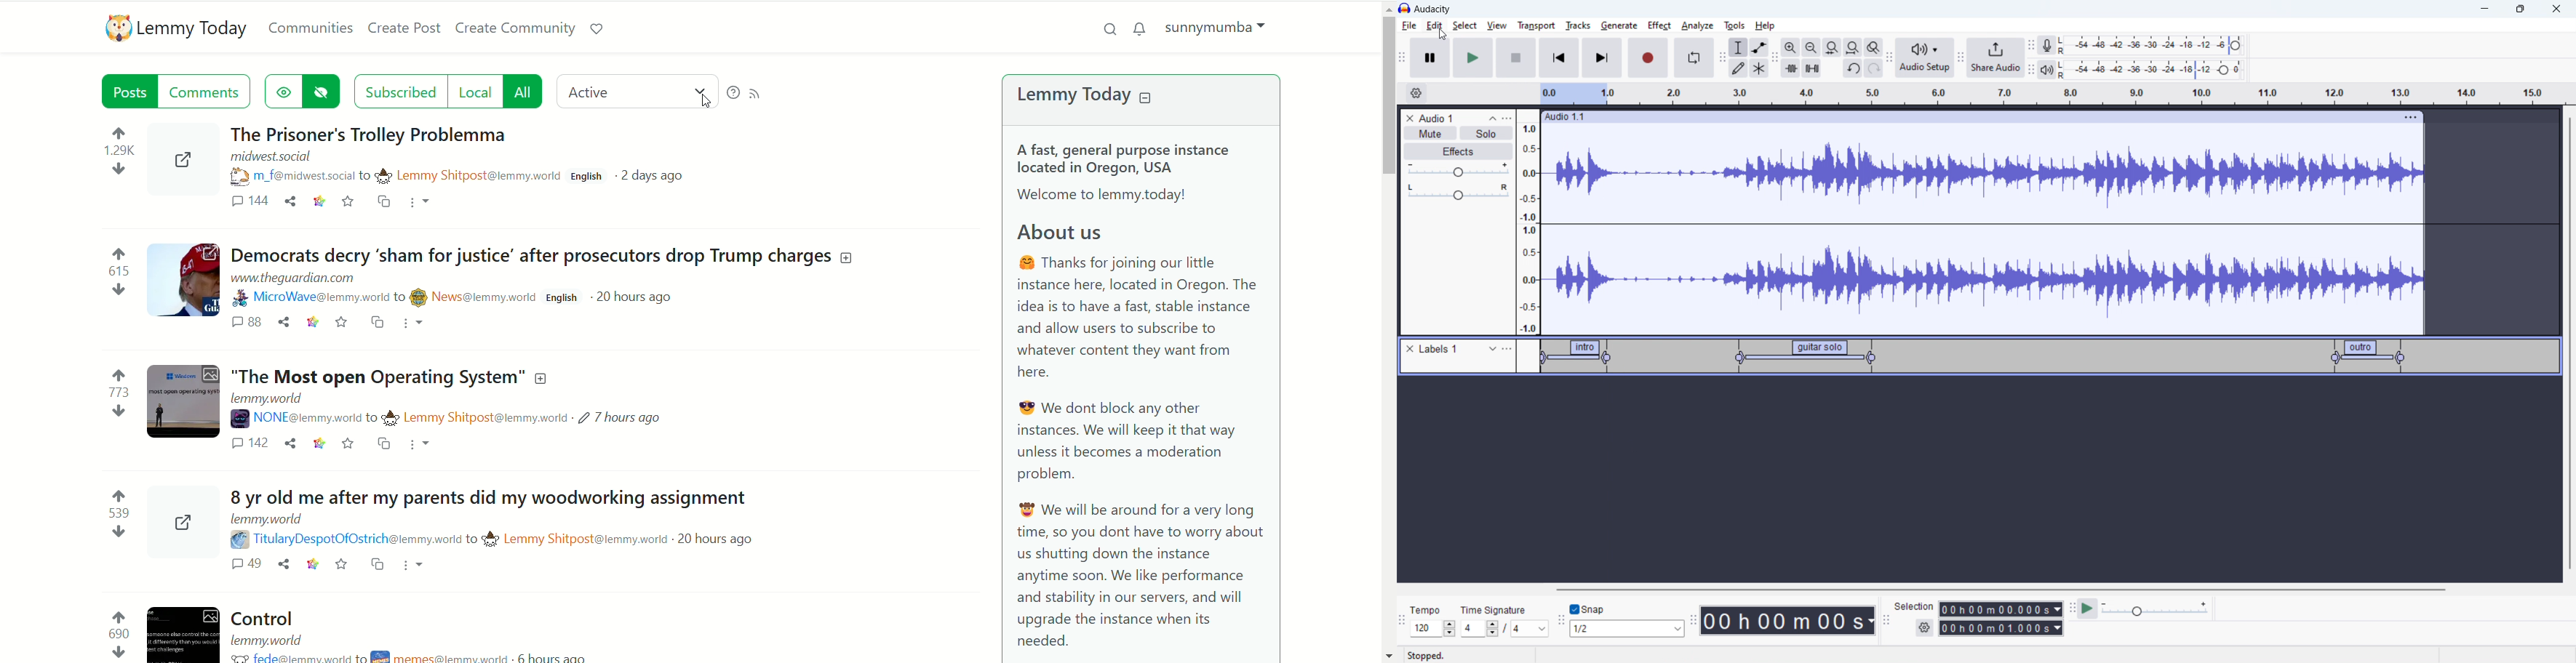 This screenshot has width=2576, height=672. Describe the element at coordinates (1433, 629) in the screenshot. I see `set tempo` at that location.